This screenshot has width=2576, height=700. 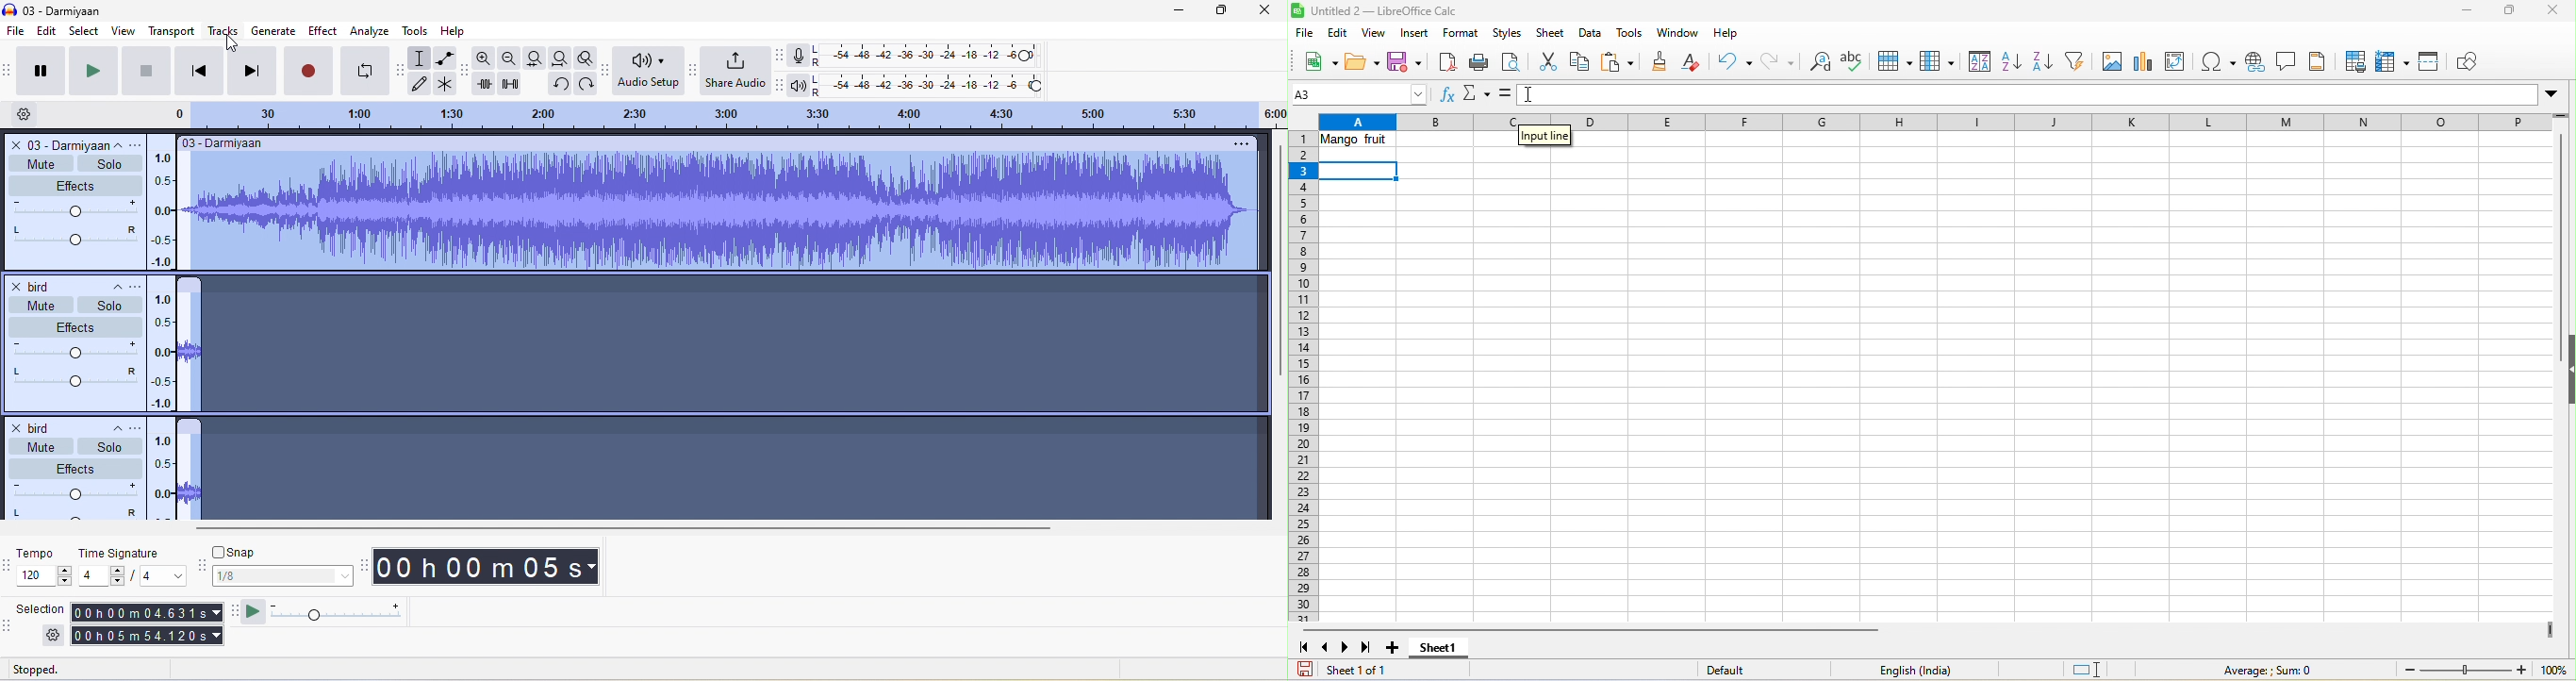 I want to click on share audio, so click(x=738, y=71).